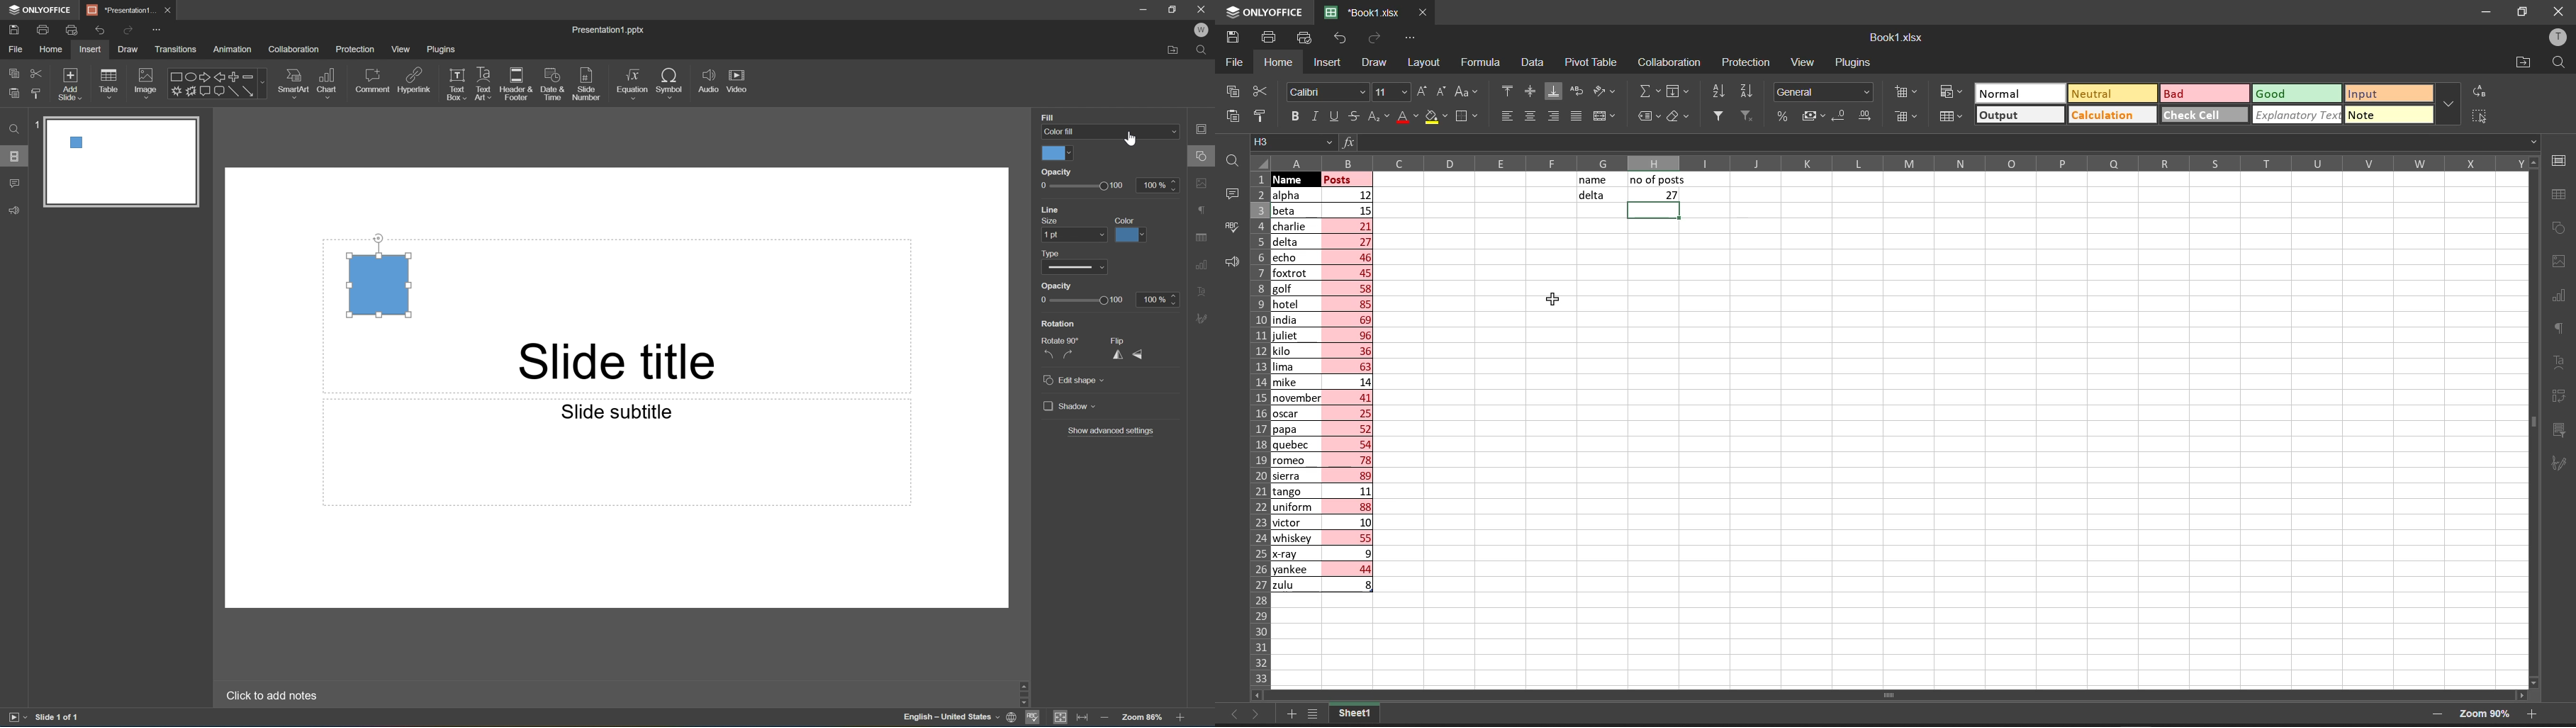 This screenshot has height=728, width=2576. What do you see at coordinates (1422, 91) in the screenshot?
I see `increment font size` at bounding box center [1422, 91].